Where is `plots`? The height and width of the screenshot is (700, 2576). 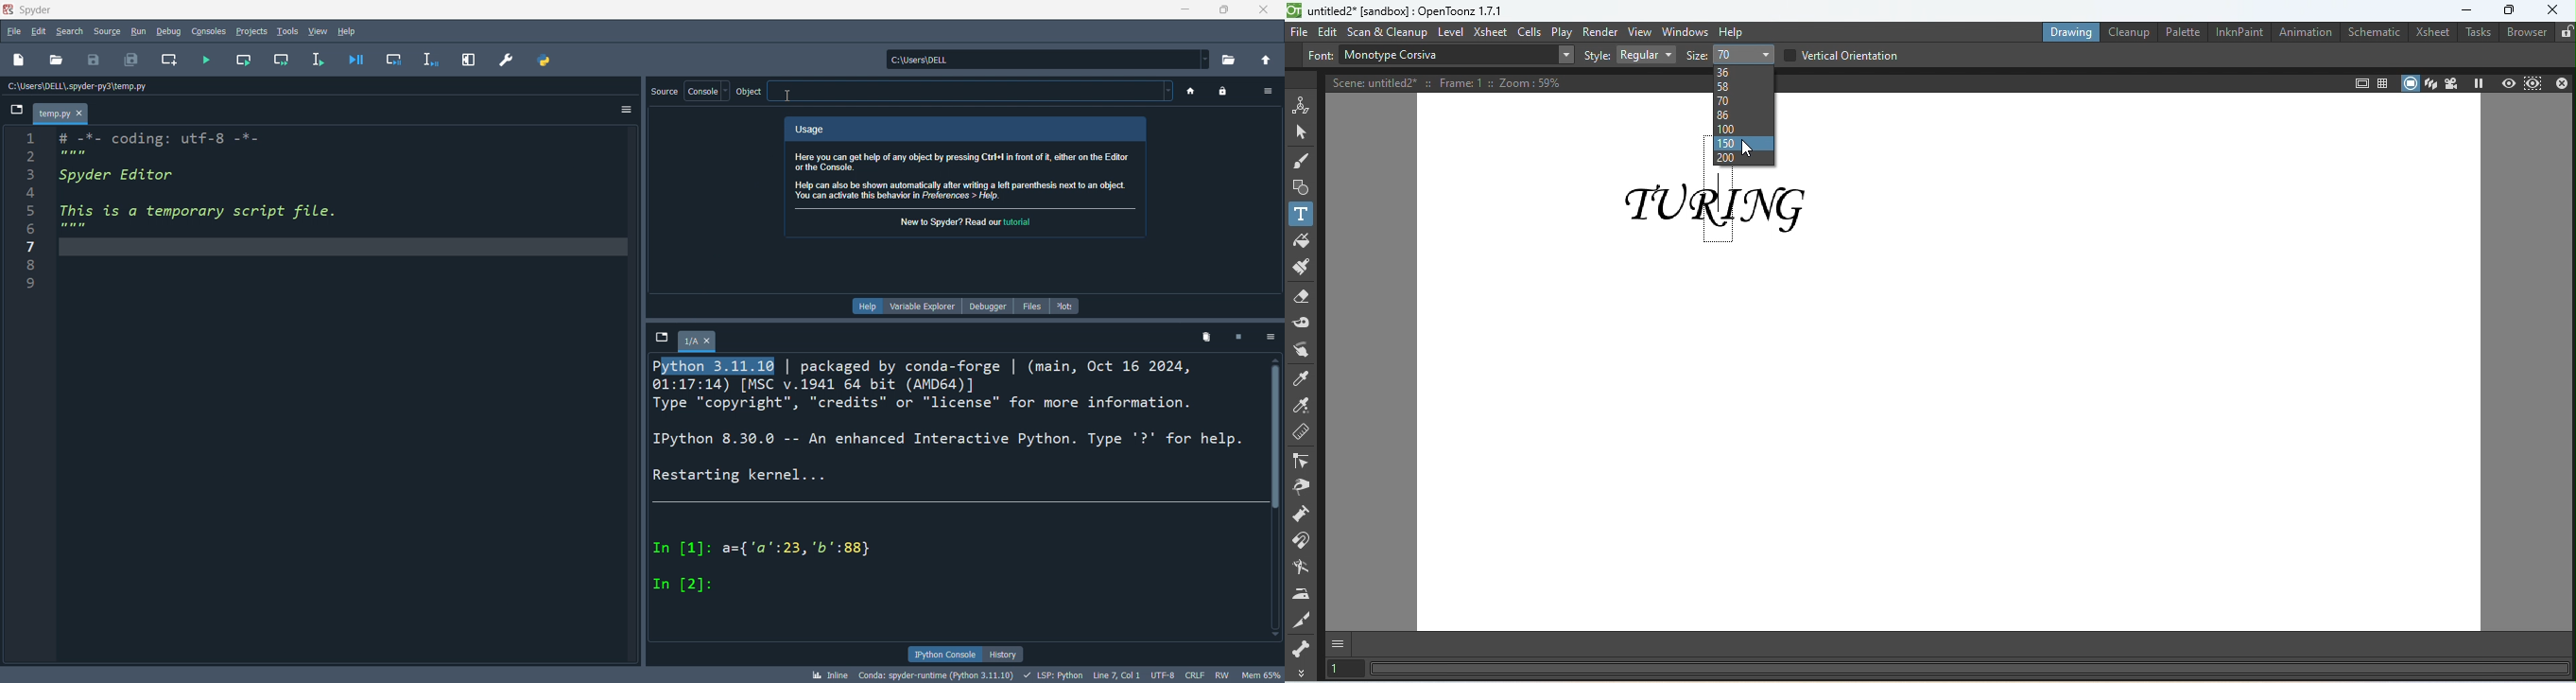 plots is located at coordinates (1063, 305).